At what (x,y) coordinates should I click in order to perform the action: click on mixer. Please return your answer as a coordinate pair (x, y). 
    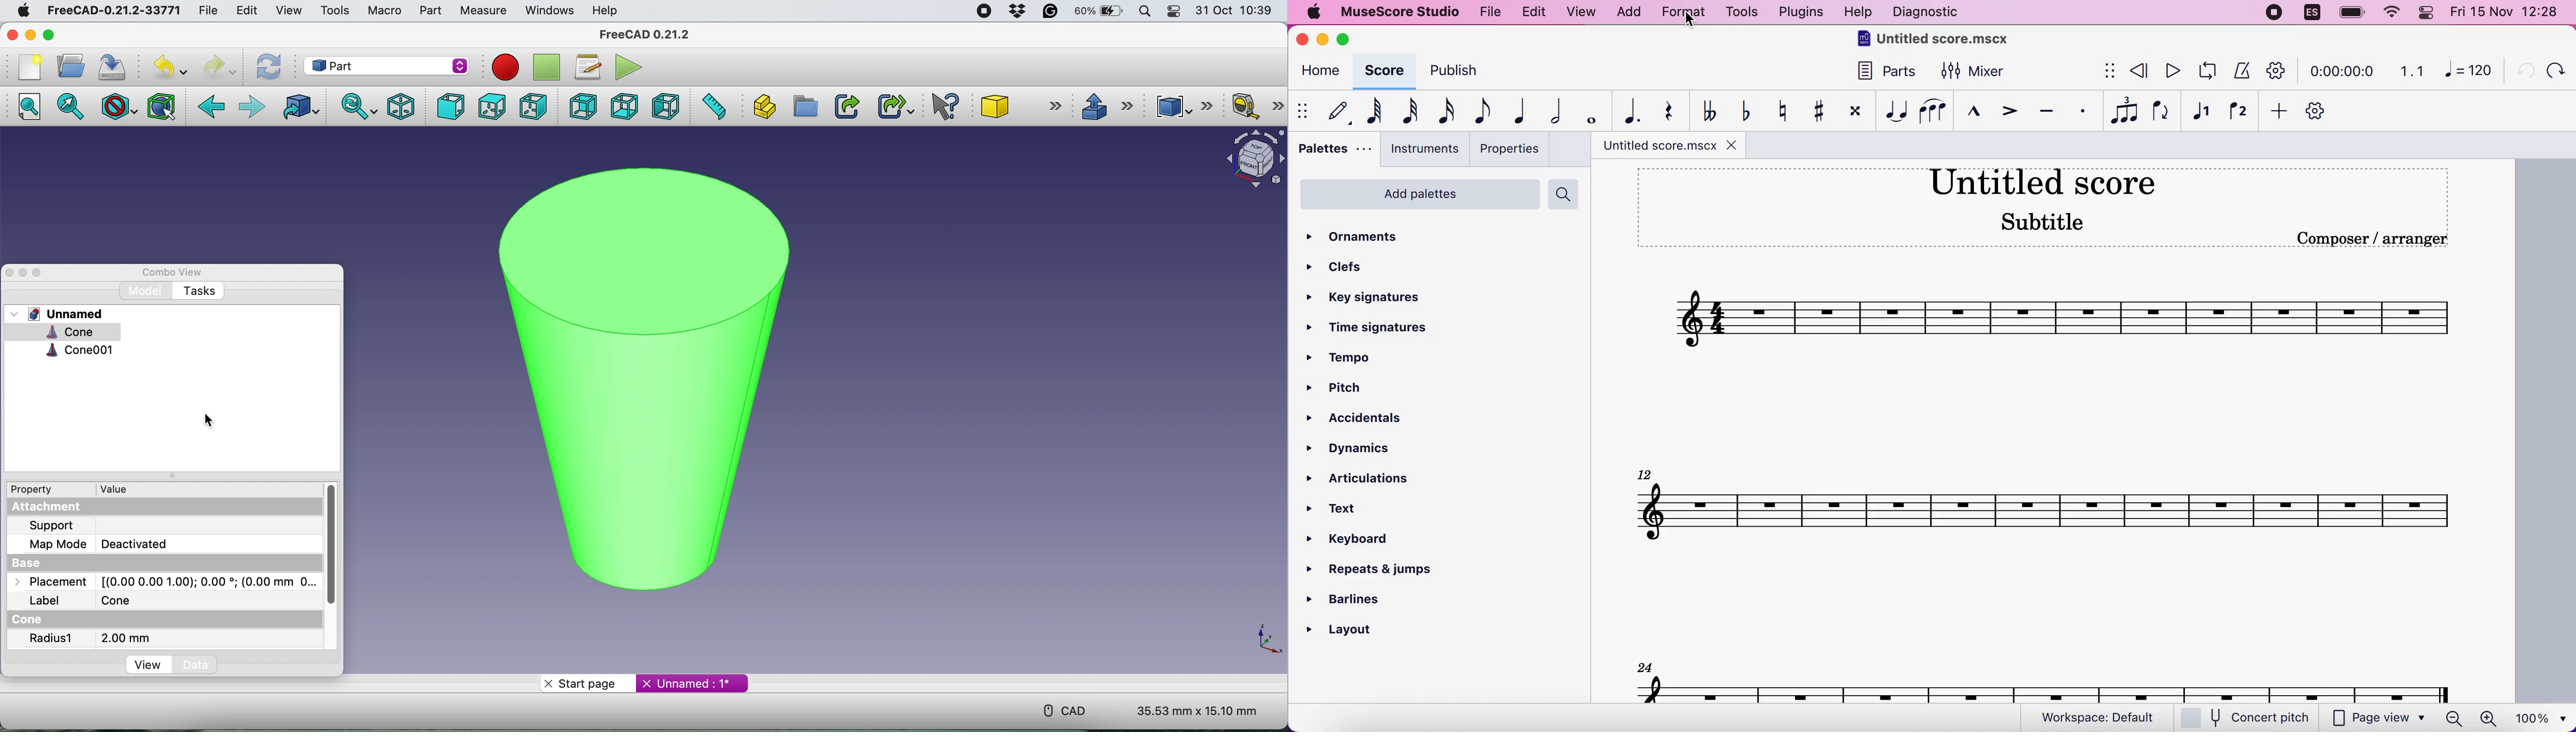
    Looking at the image, I should click on (1973, 72).